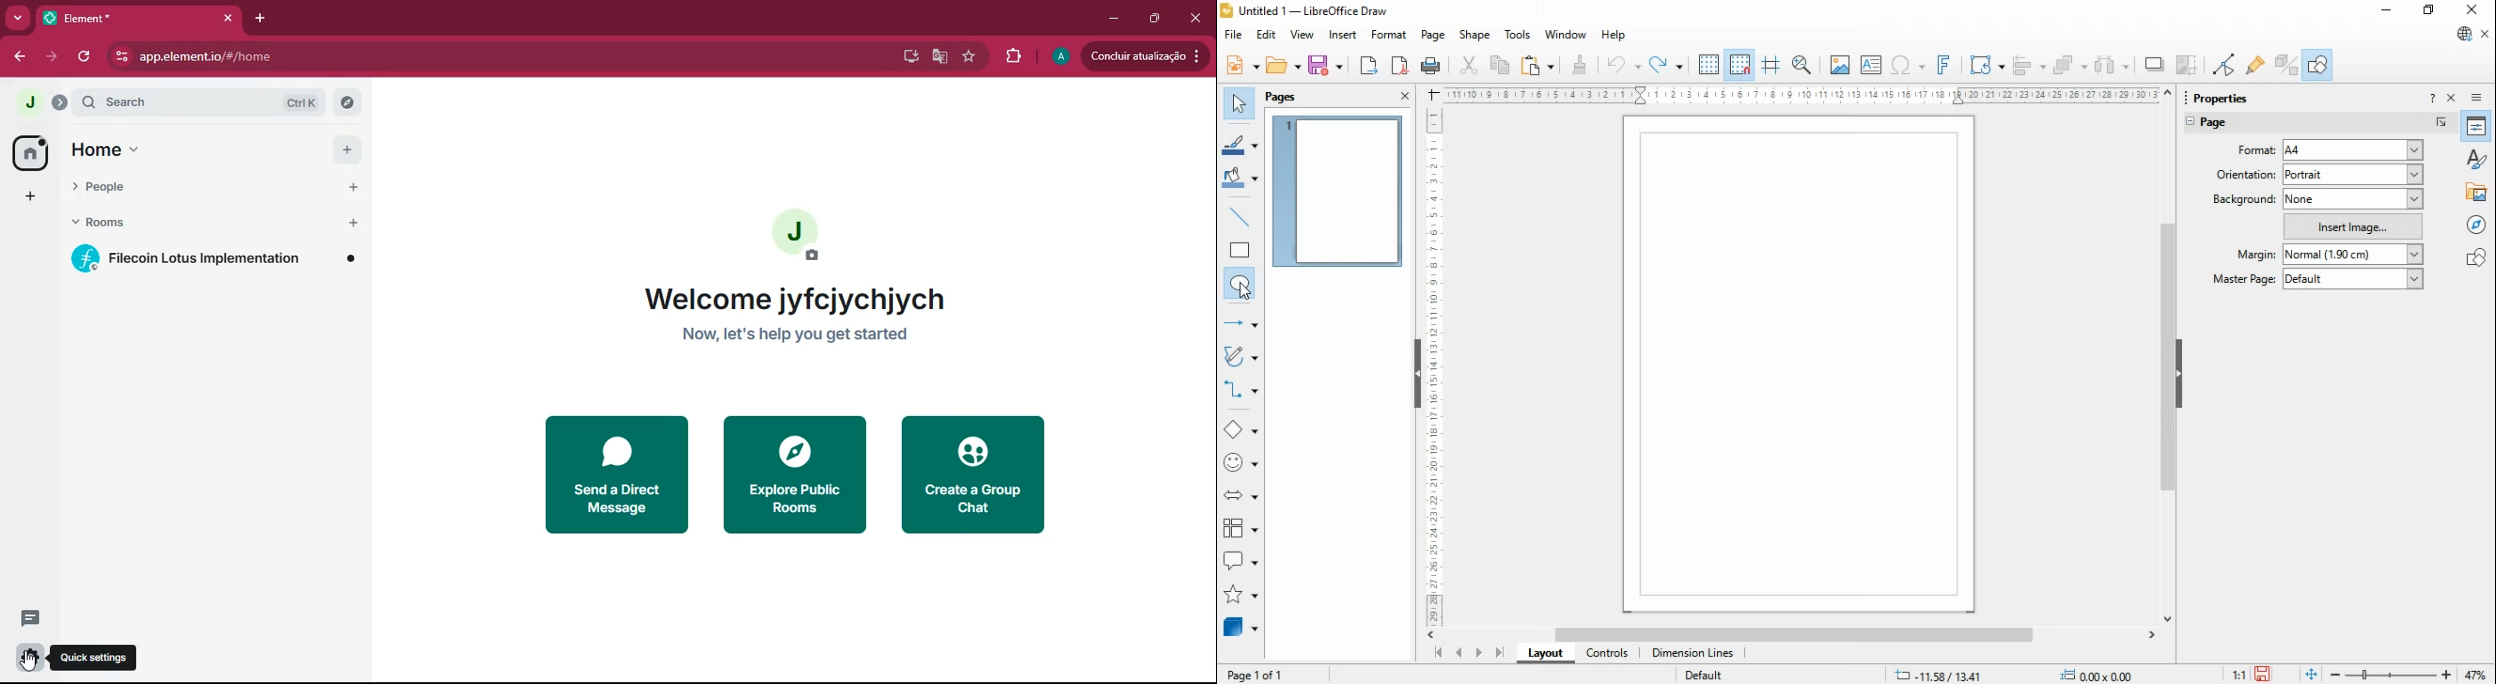  Describe the element at coordinates (118, 148) in the screenshot. I see `home` at that location.